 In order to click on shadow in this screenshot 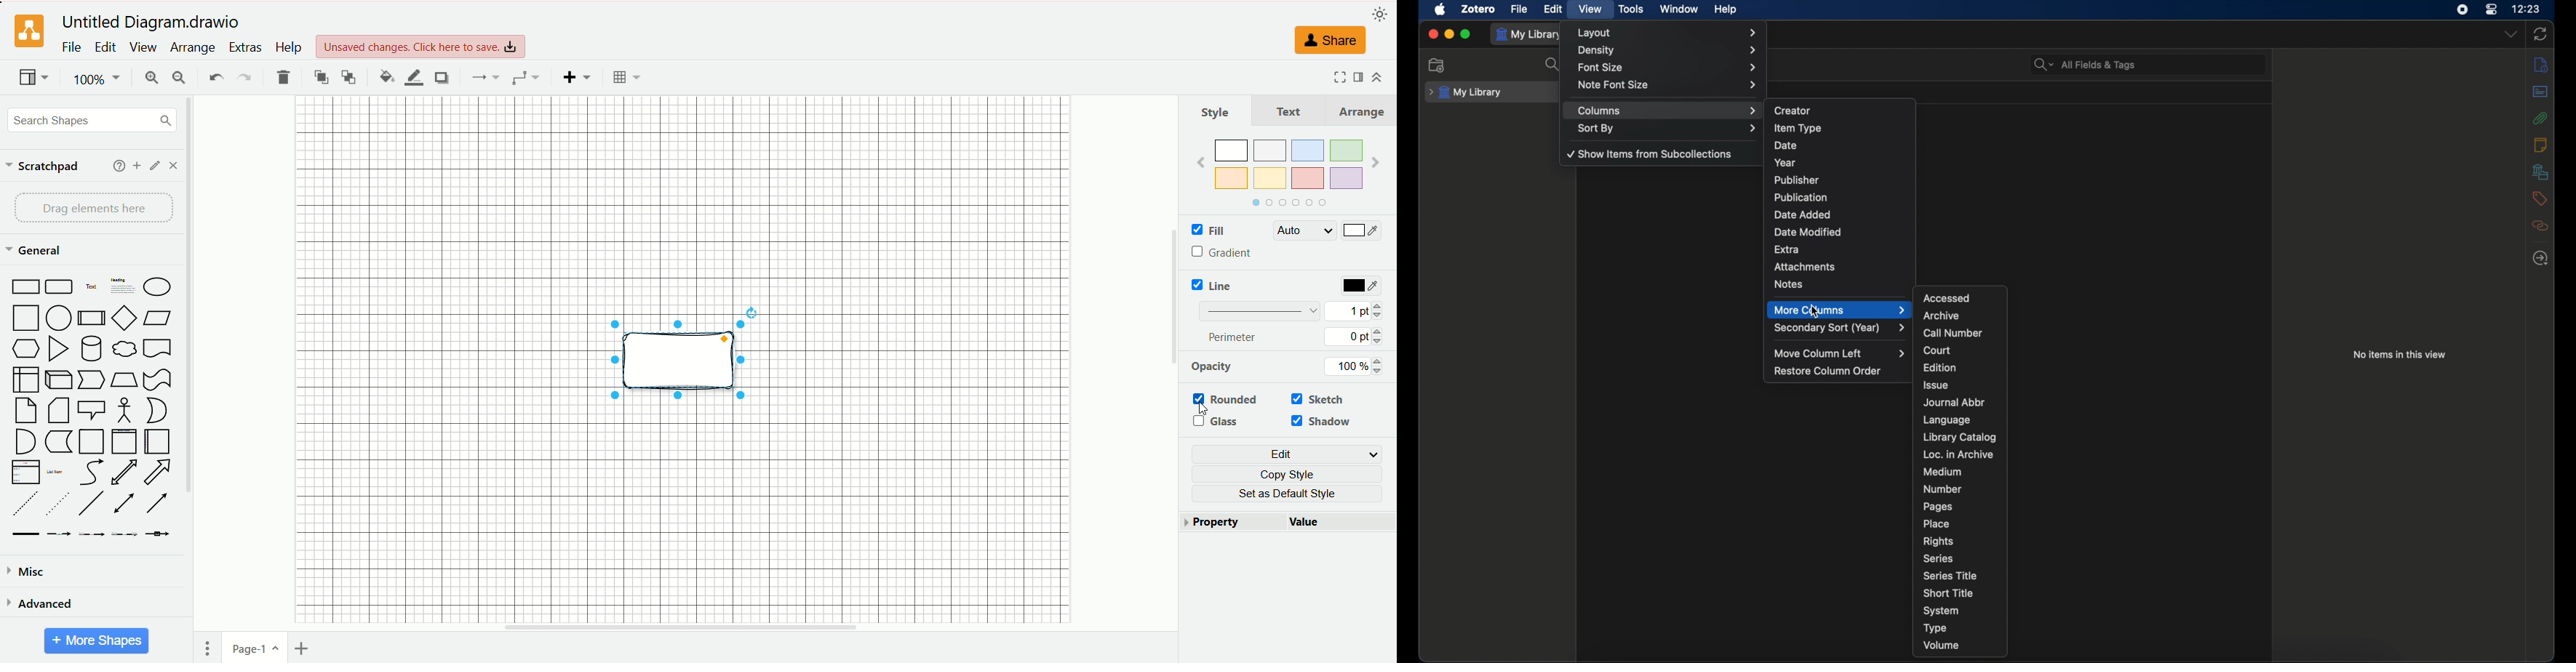, I will do `click(1324, 422)`.